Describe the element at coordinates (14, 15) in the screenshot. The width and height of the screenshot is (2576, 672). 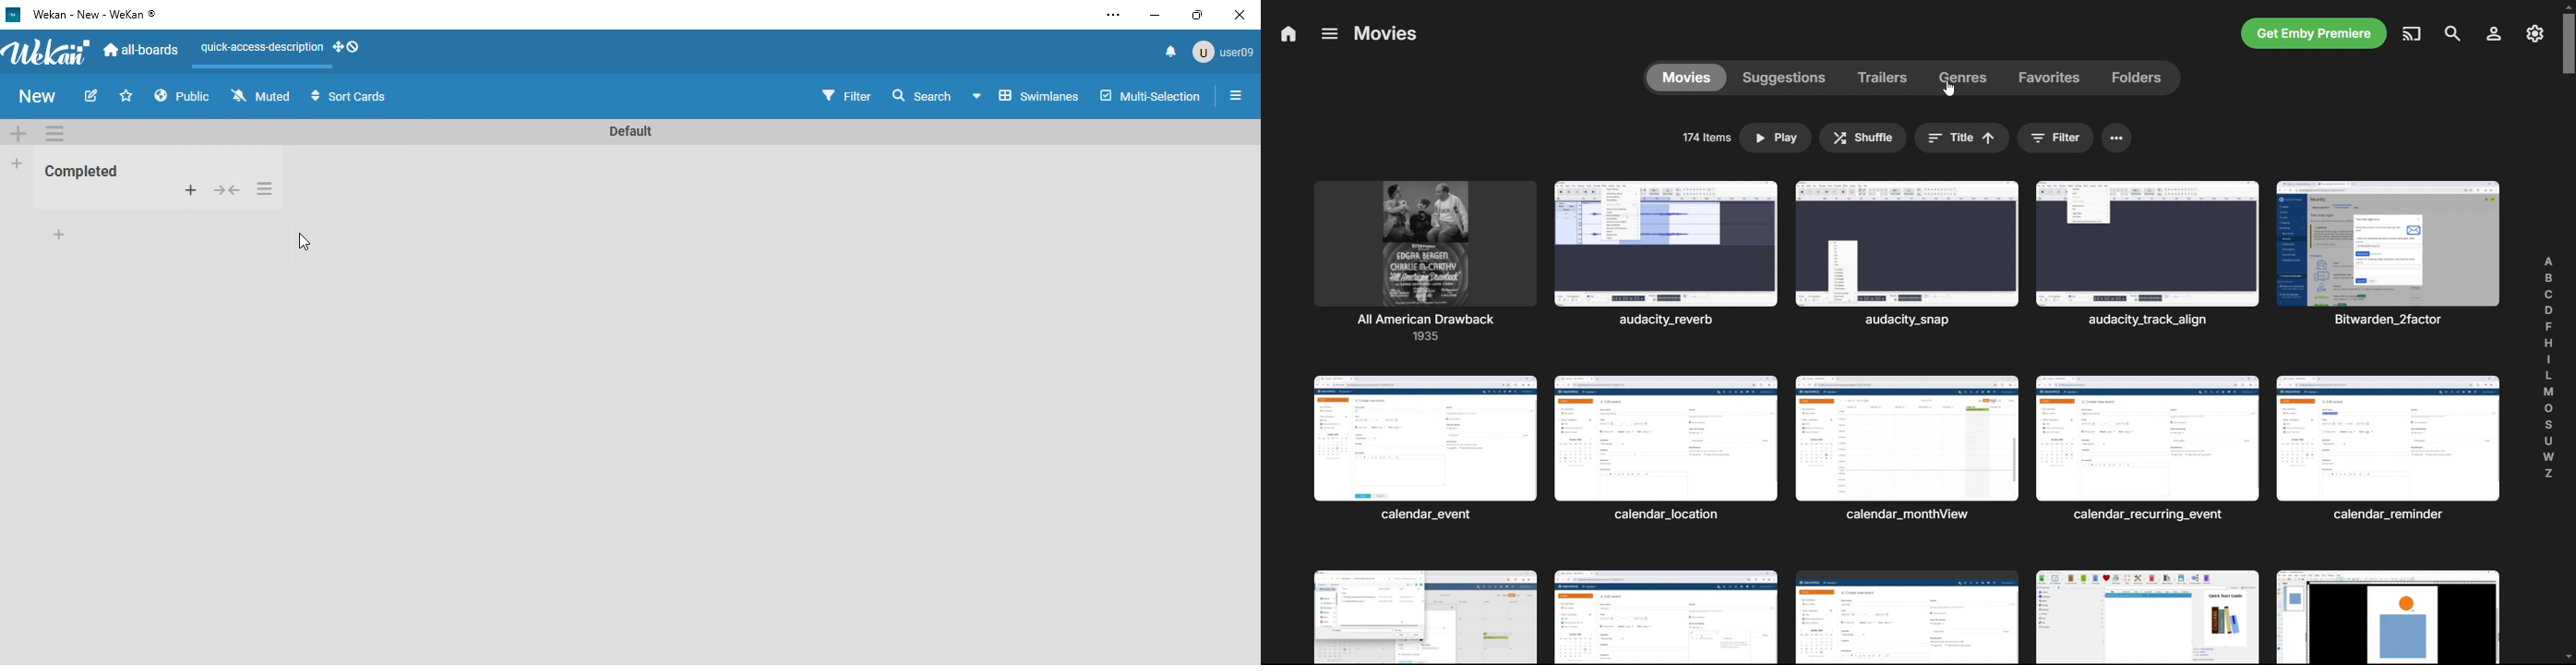
I see `Wekan logo` at that location.